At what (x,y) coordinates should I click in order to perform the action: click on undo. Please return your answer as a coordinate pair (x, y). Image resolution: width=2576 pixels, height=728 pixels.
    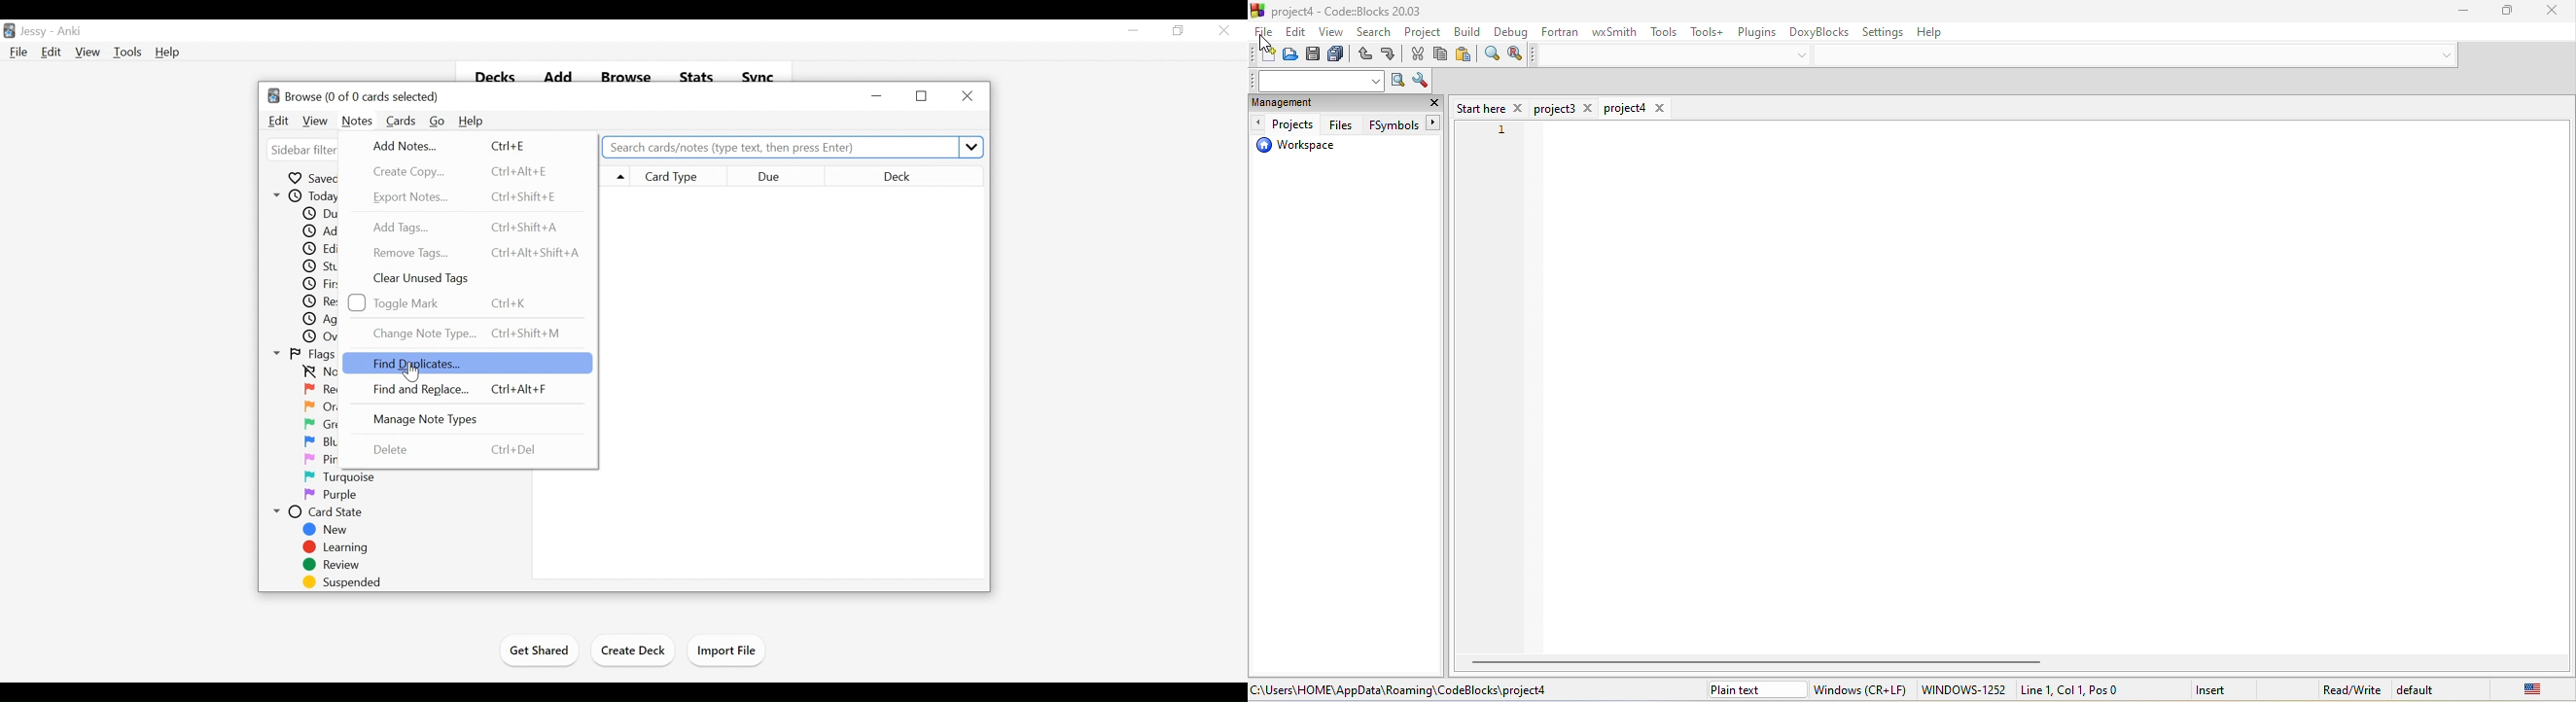
    Looking at the image, I should click on (1364, 56).